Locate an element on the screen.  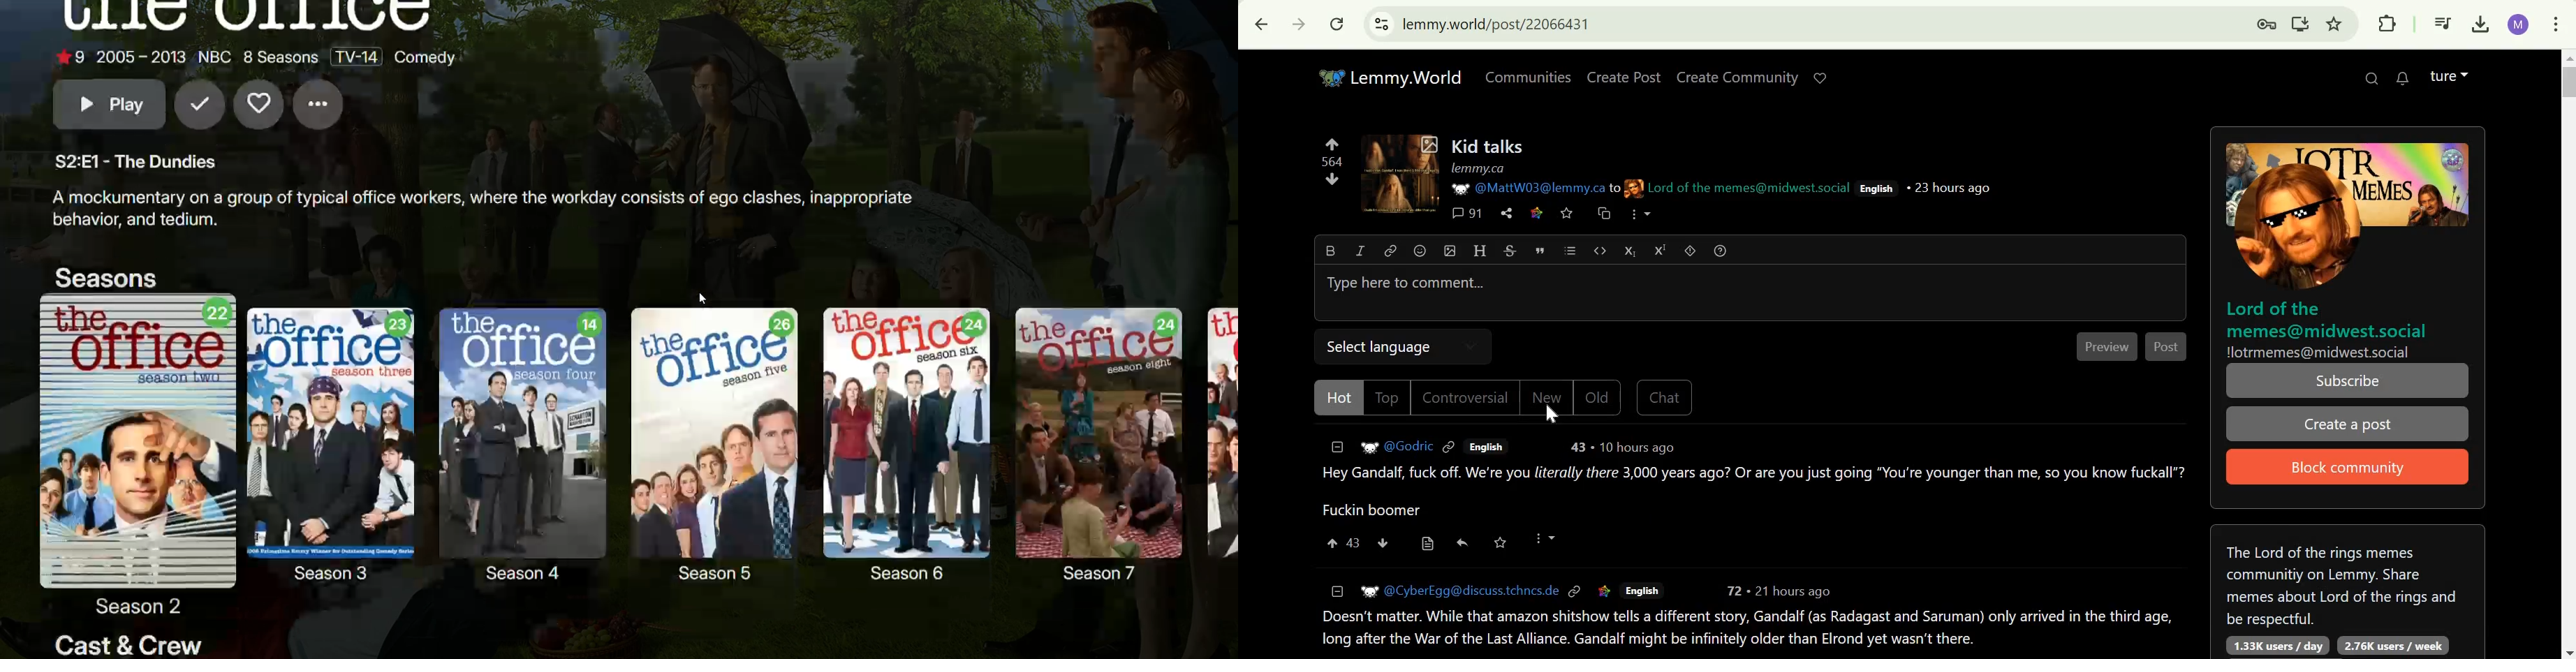
Create Community is located at coordinates (1739, 77).